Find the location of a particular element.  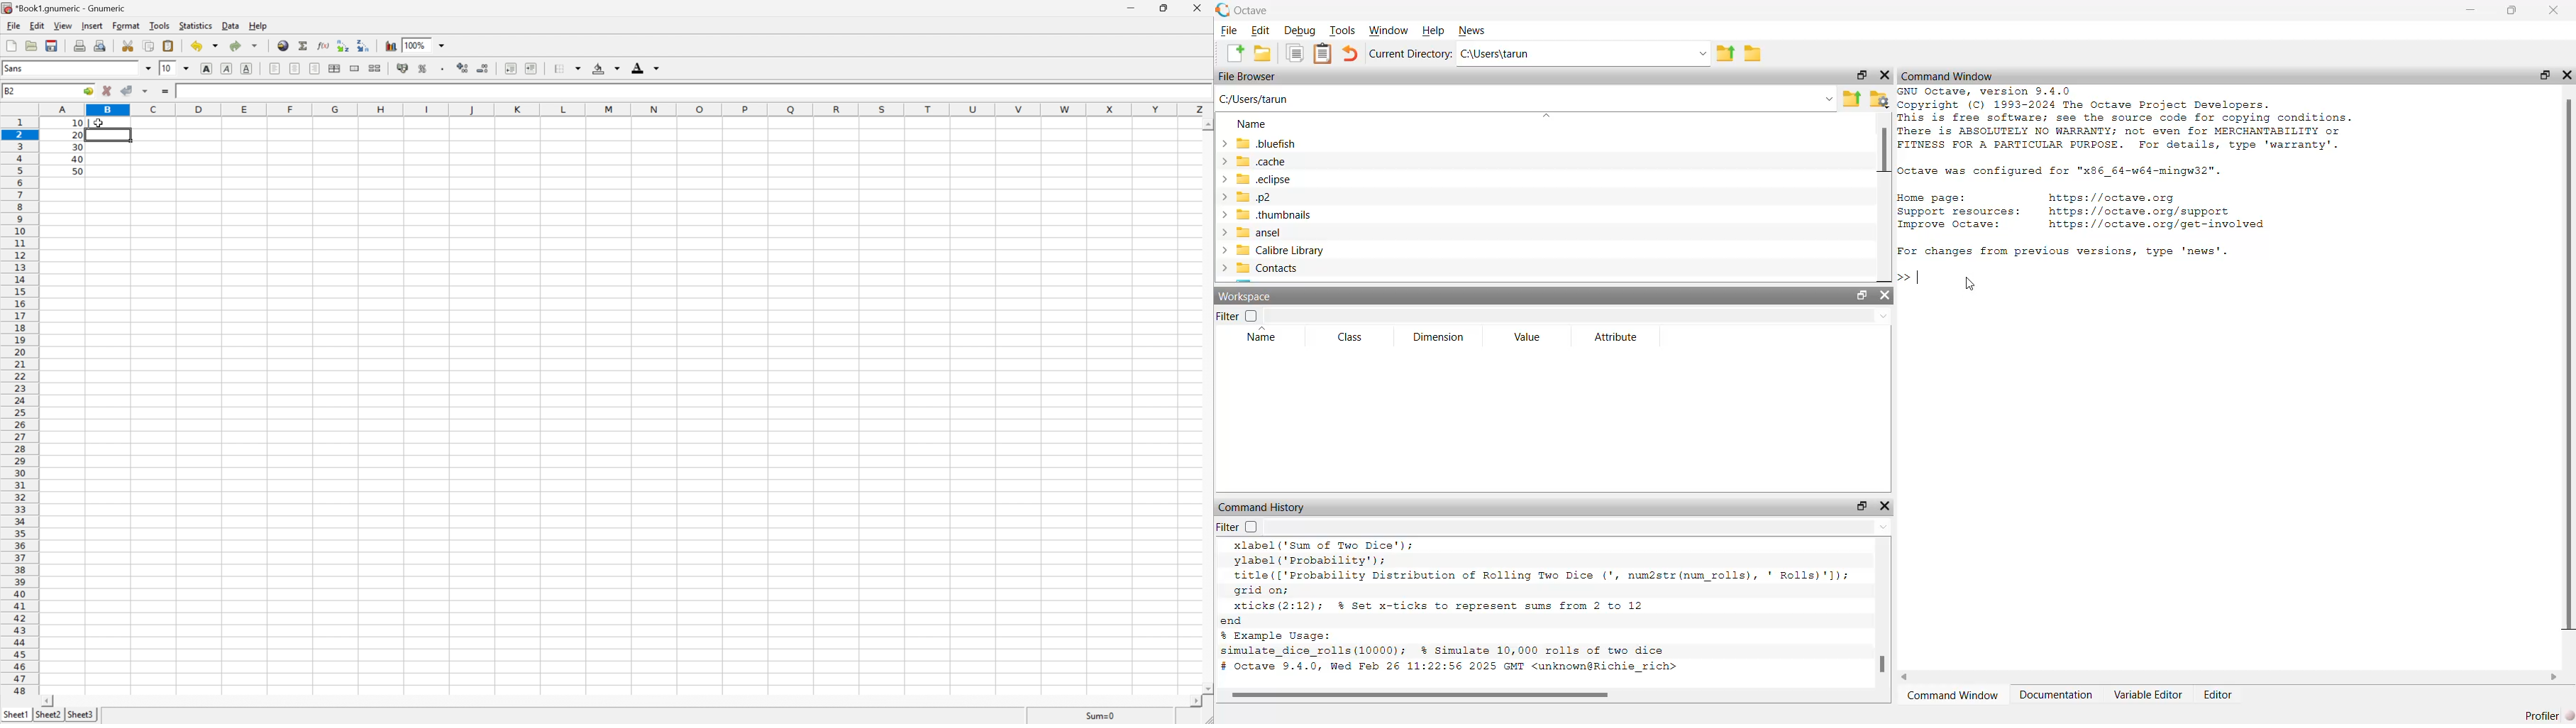

Increase indent, and align the contents to the left is located at coordinates (531, 68).